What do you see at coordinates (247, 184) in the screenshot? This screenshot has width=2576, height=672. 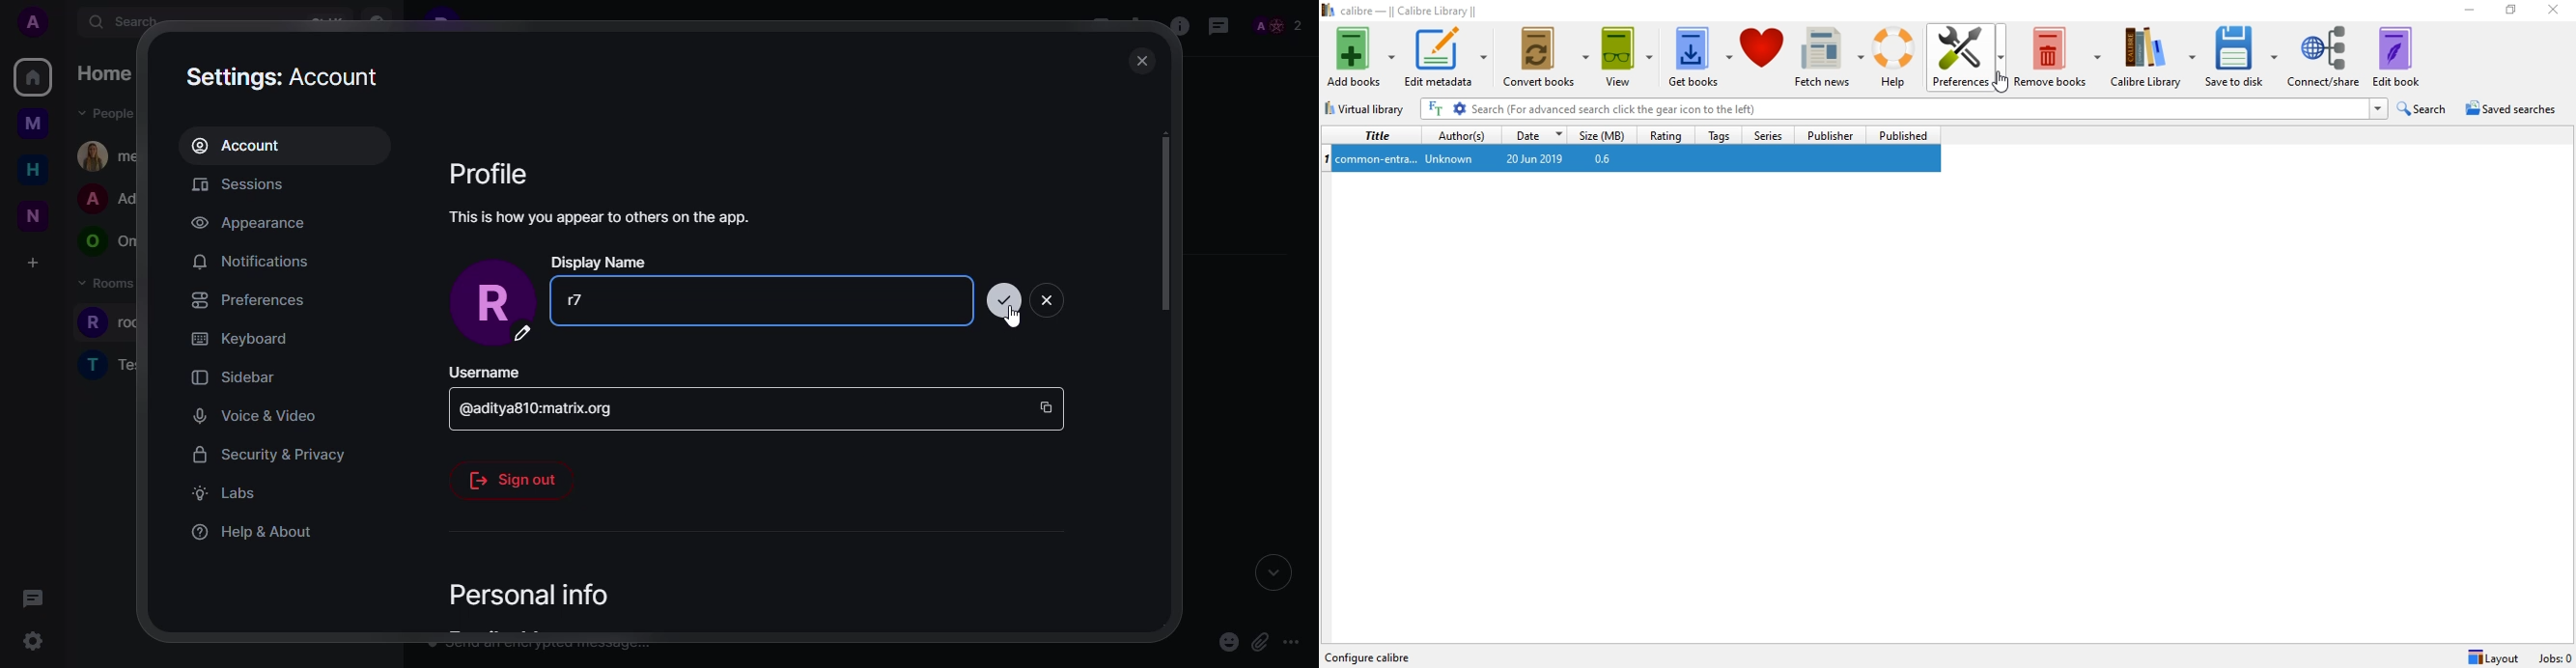 I see `sessions` at bounding box center [247, 184].